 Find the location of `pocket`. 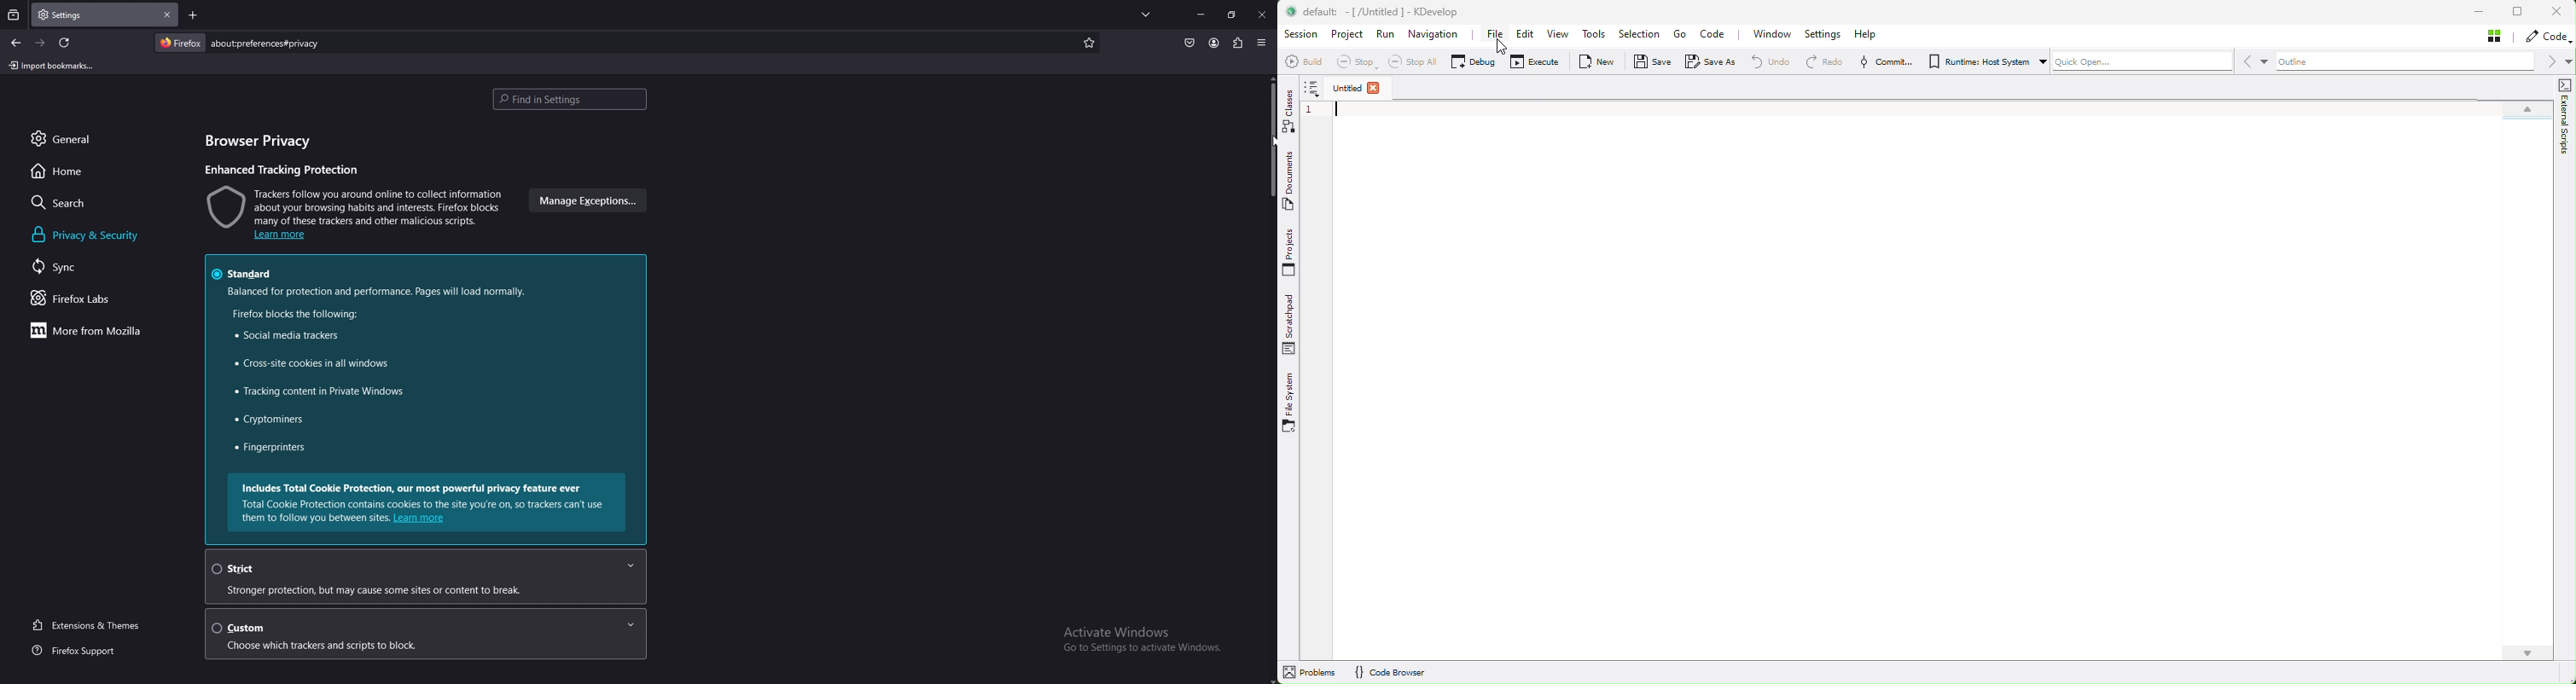

pocket is located at coordinates (1190, 43).